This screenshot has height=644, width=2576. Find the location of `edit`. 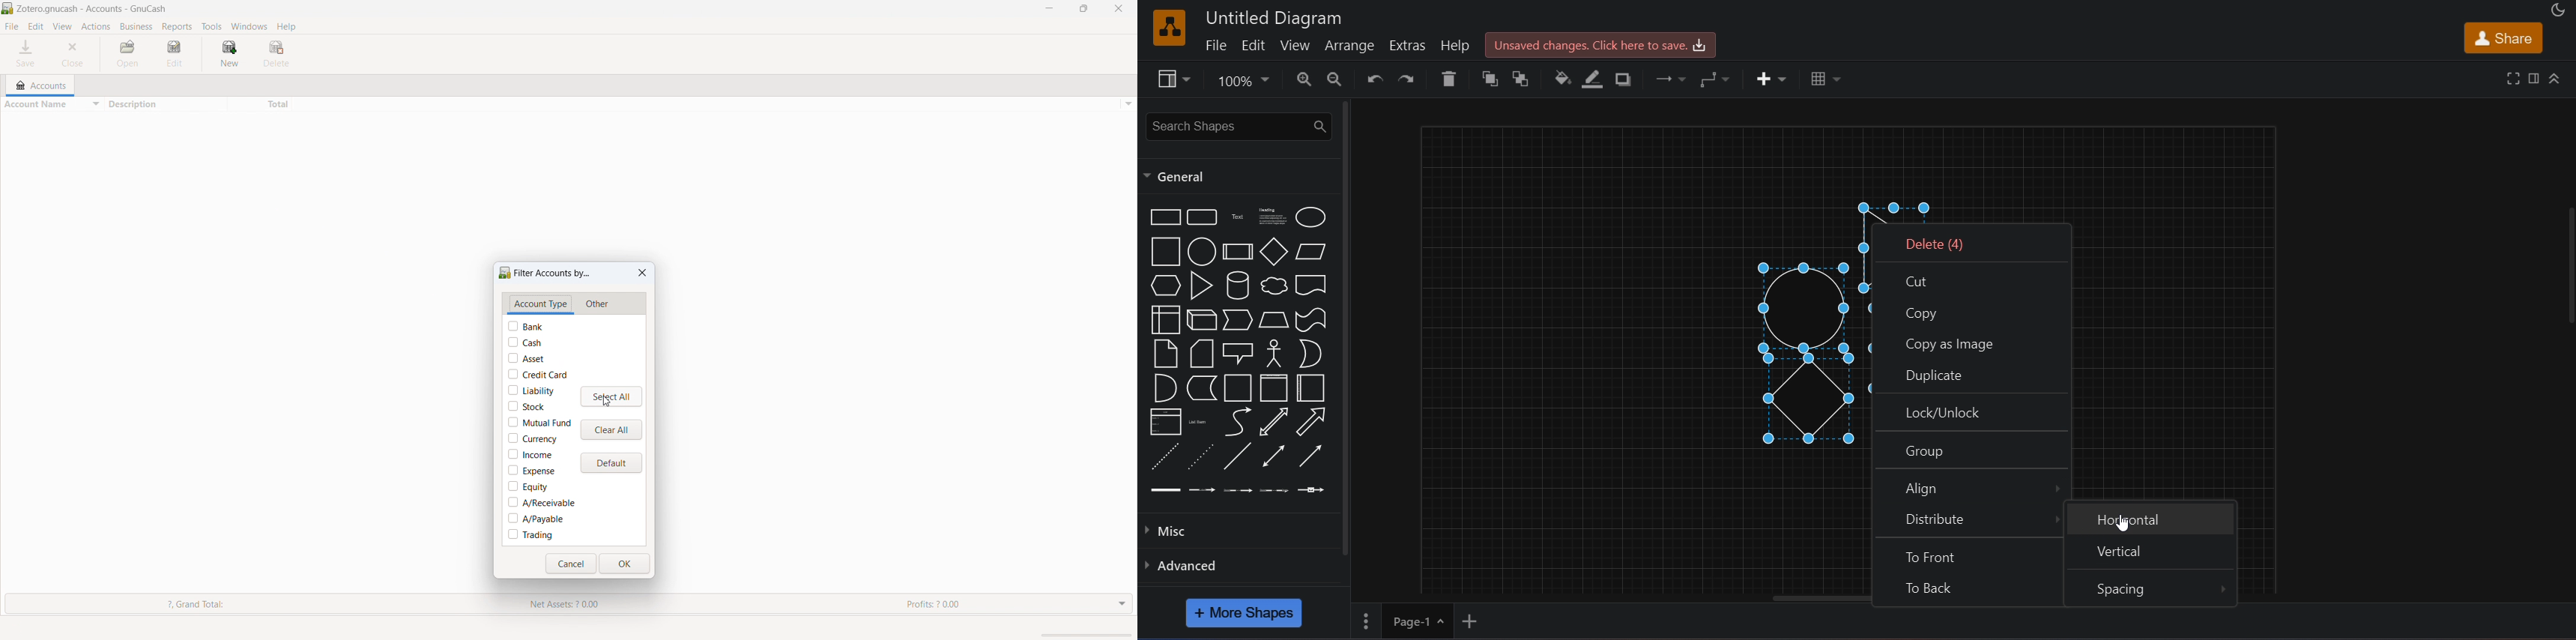

edit is located at coordinates (36, 26).